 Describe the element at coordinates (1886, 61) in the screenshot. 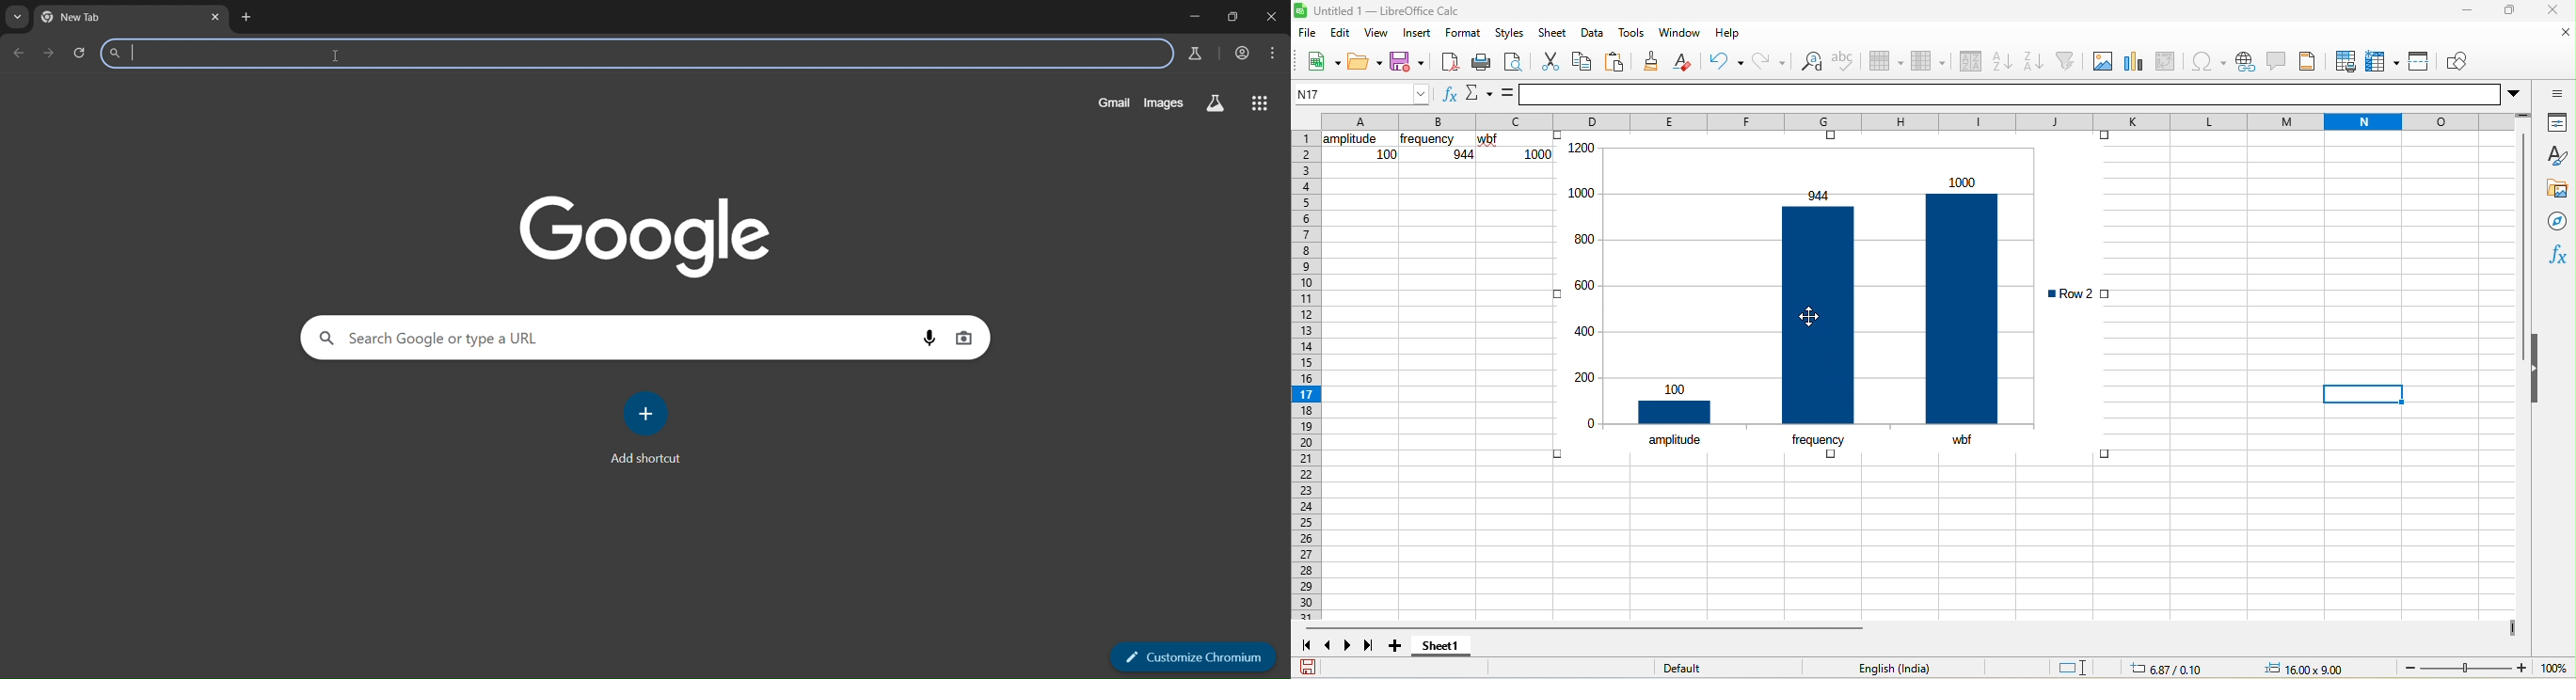

I see `row` at that location.